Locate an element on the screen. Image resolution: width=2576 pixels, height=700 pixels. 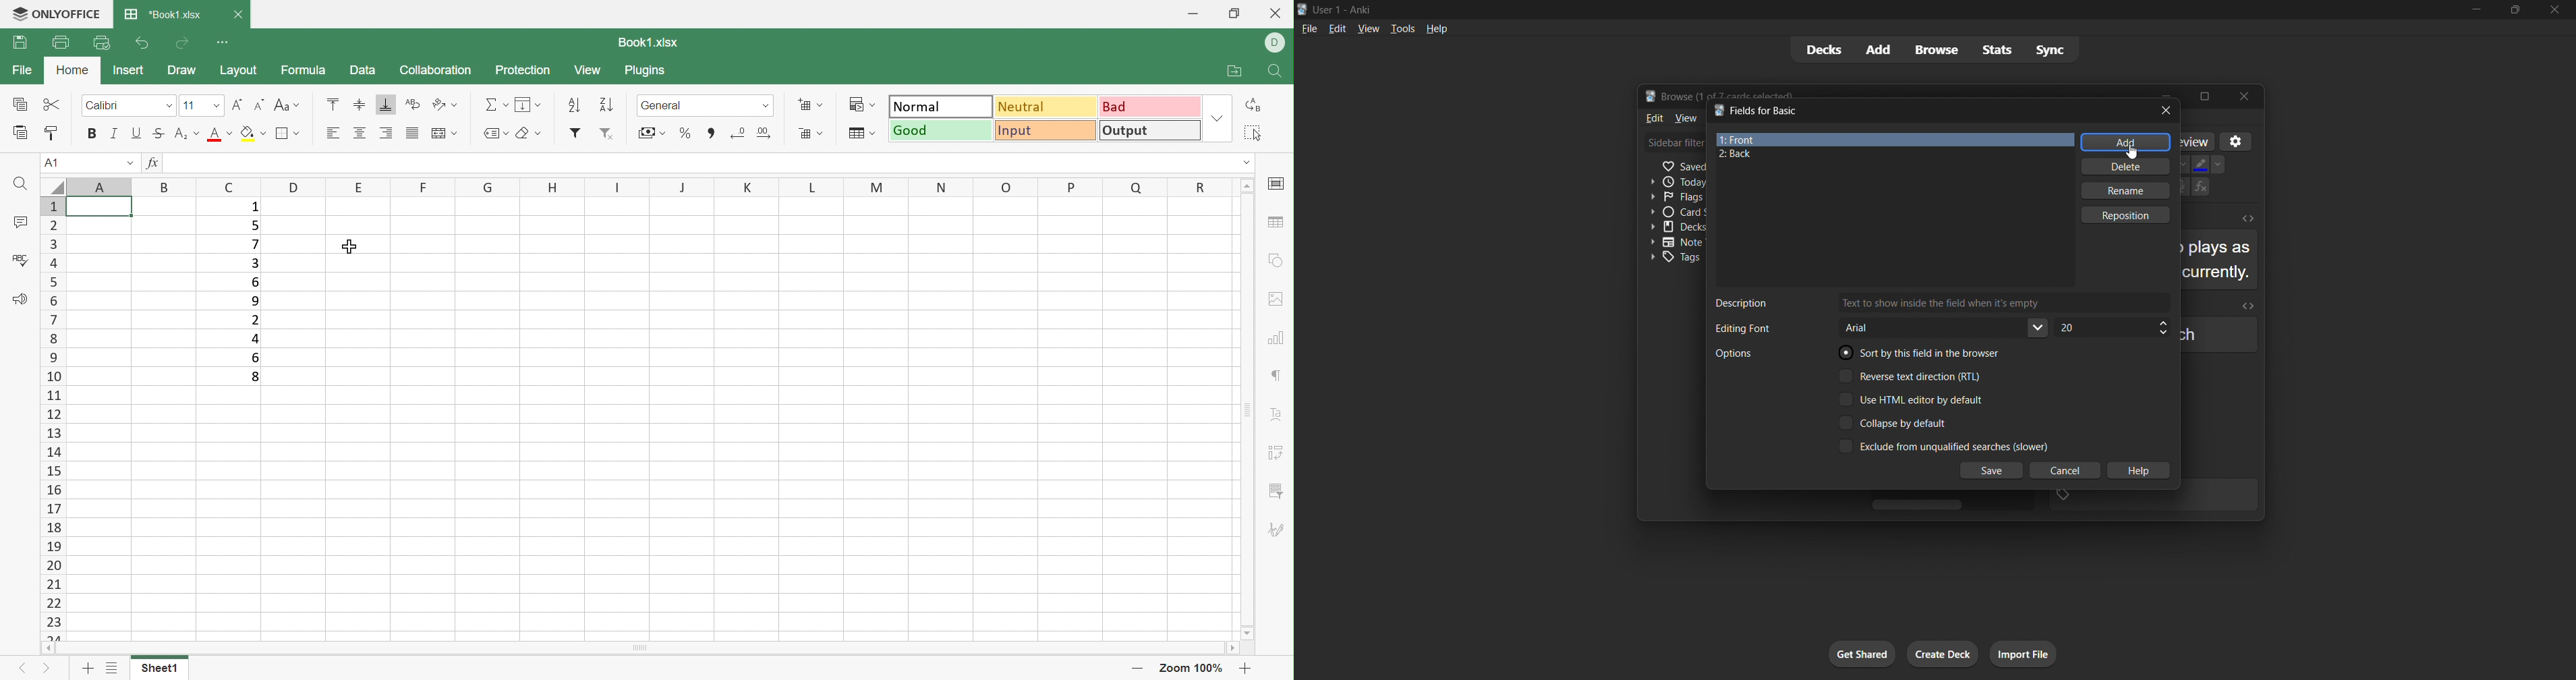
get shared is located at coordinates (1859, 654).